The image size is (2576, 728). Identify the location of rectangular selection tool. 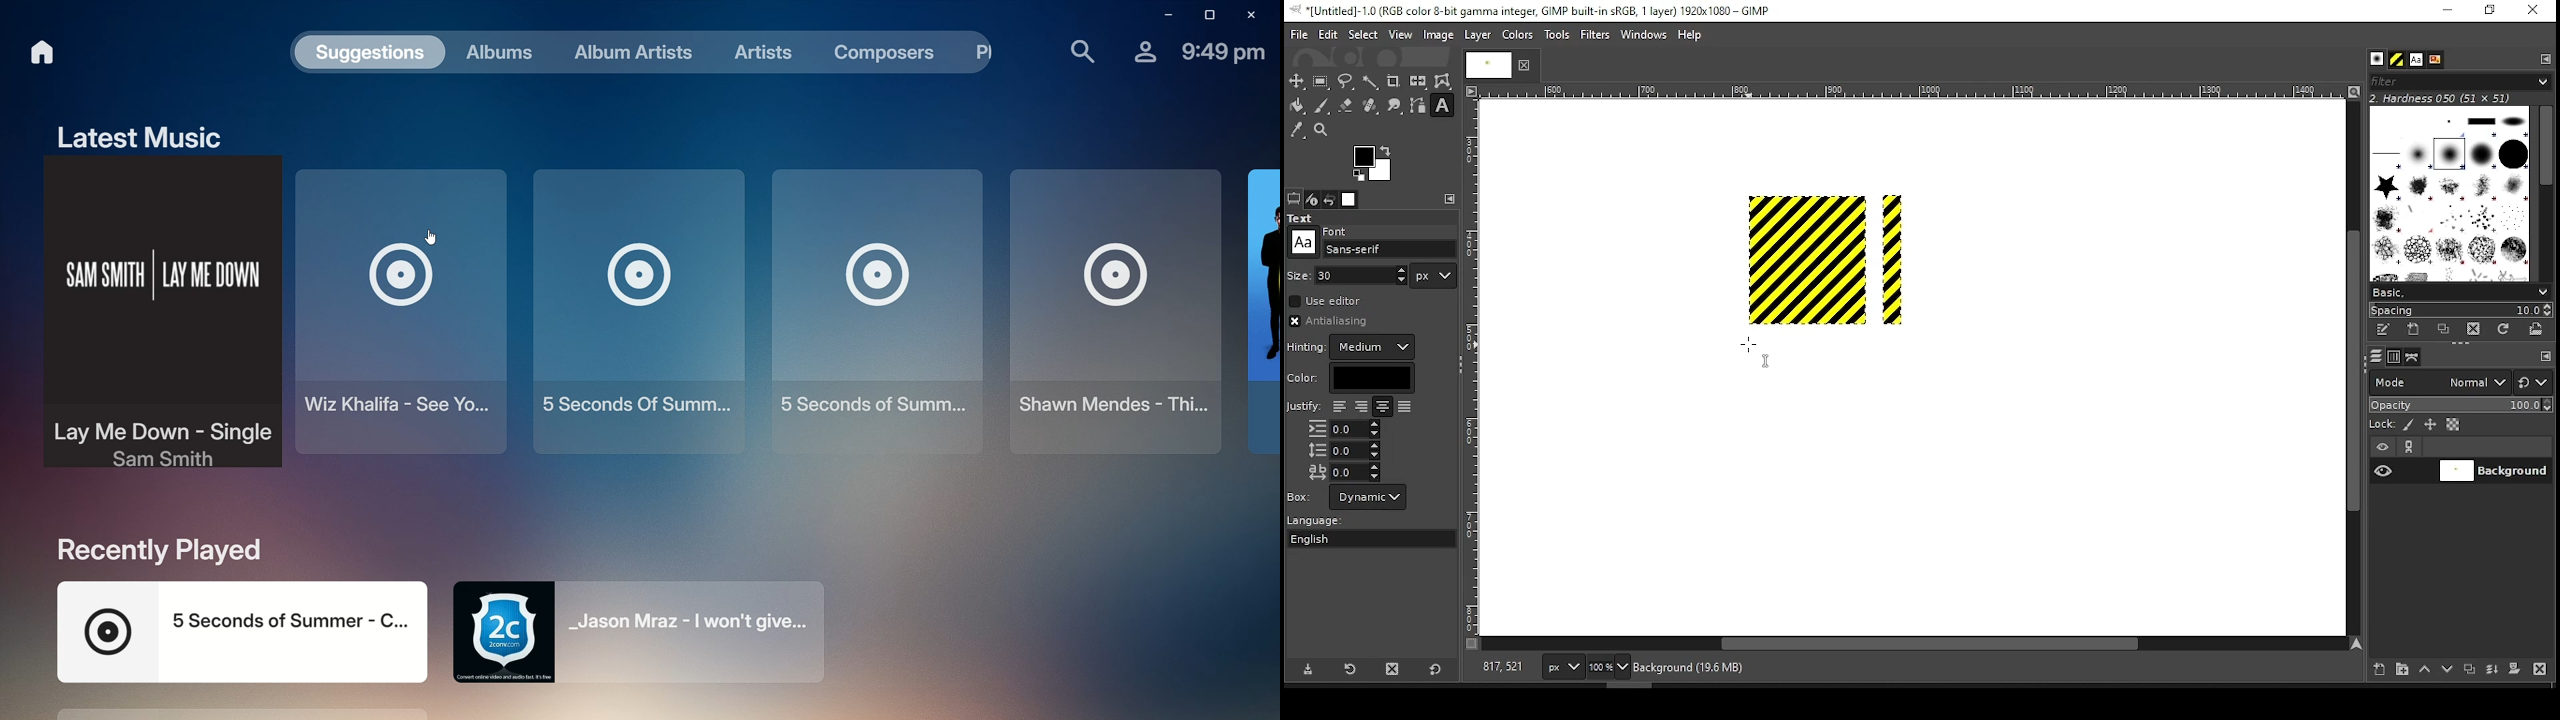
(1323, 81).